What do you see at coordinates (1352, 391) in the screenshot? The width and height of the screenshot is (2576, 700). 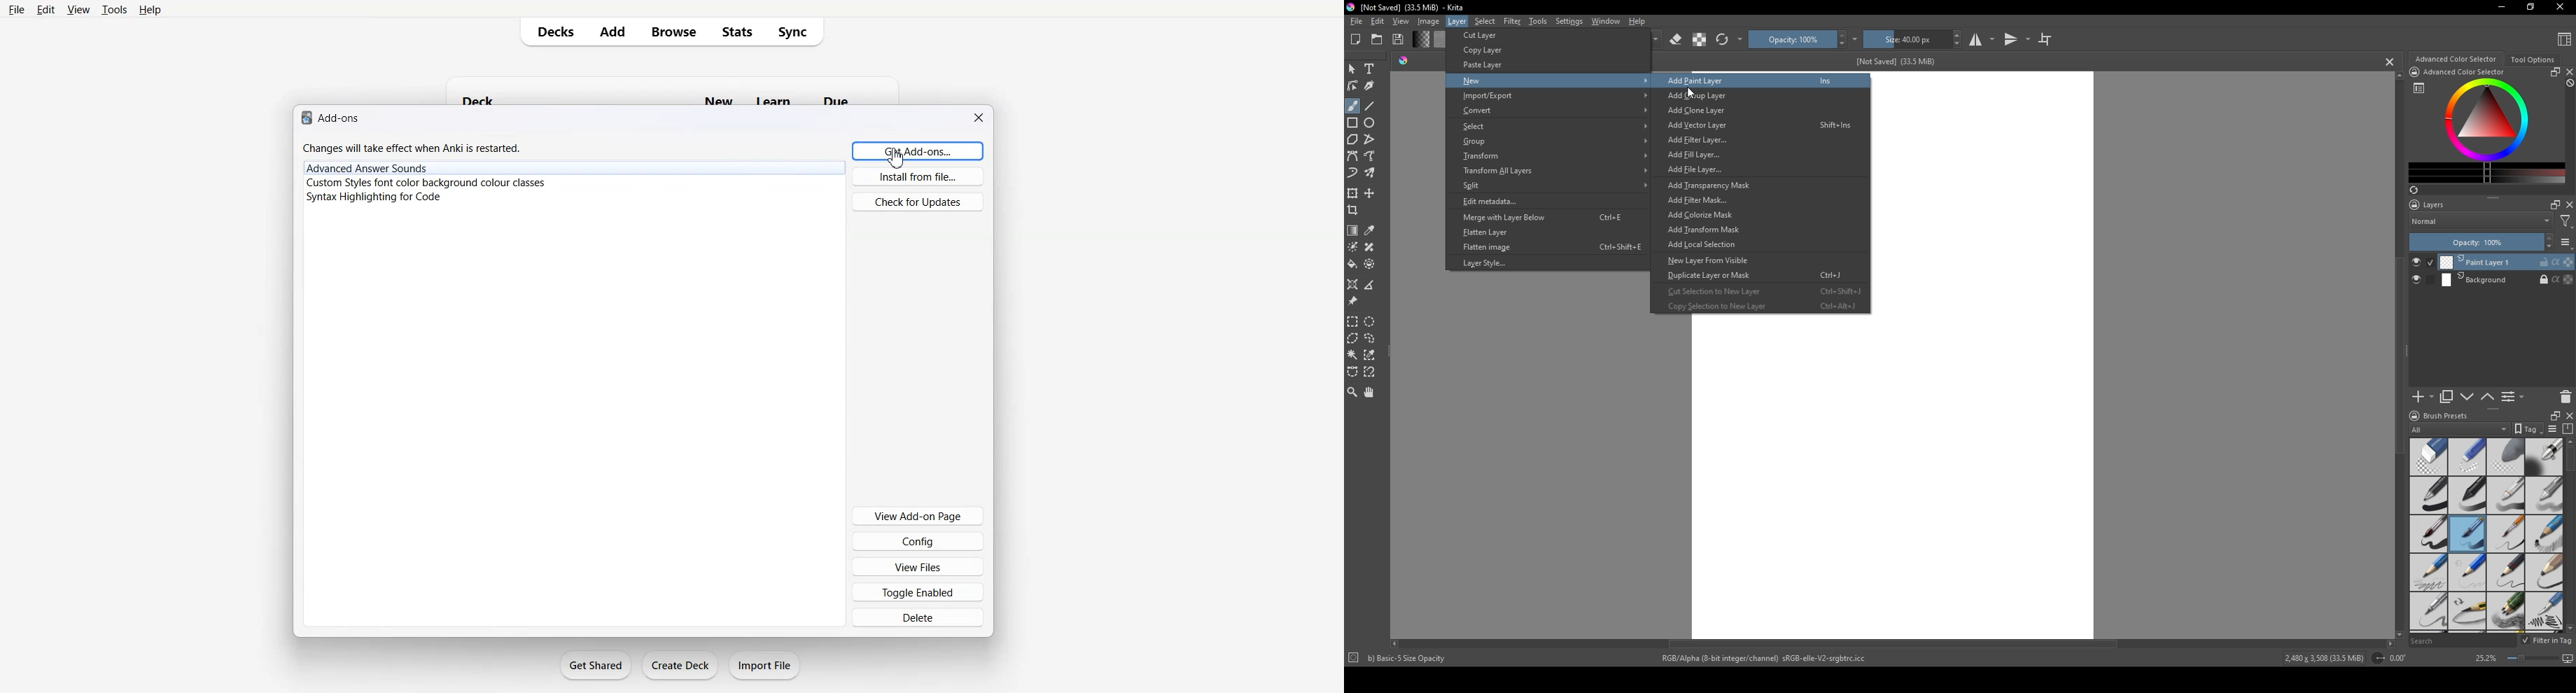 I see `zoom` at bounding box center [1352, 391].